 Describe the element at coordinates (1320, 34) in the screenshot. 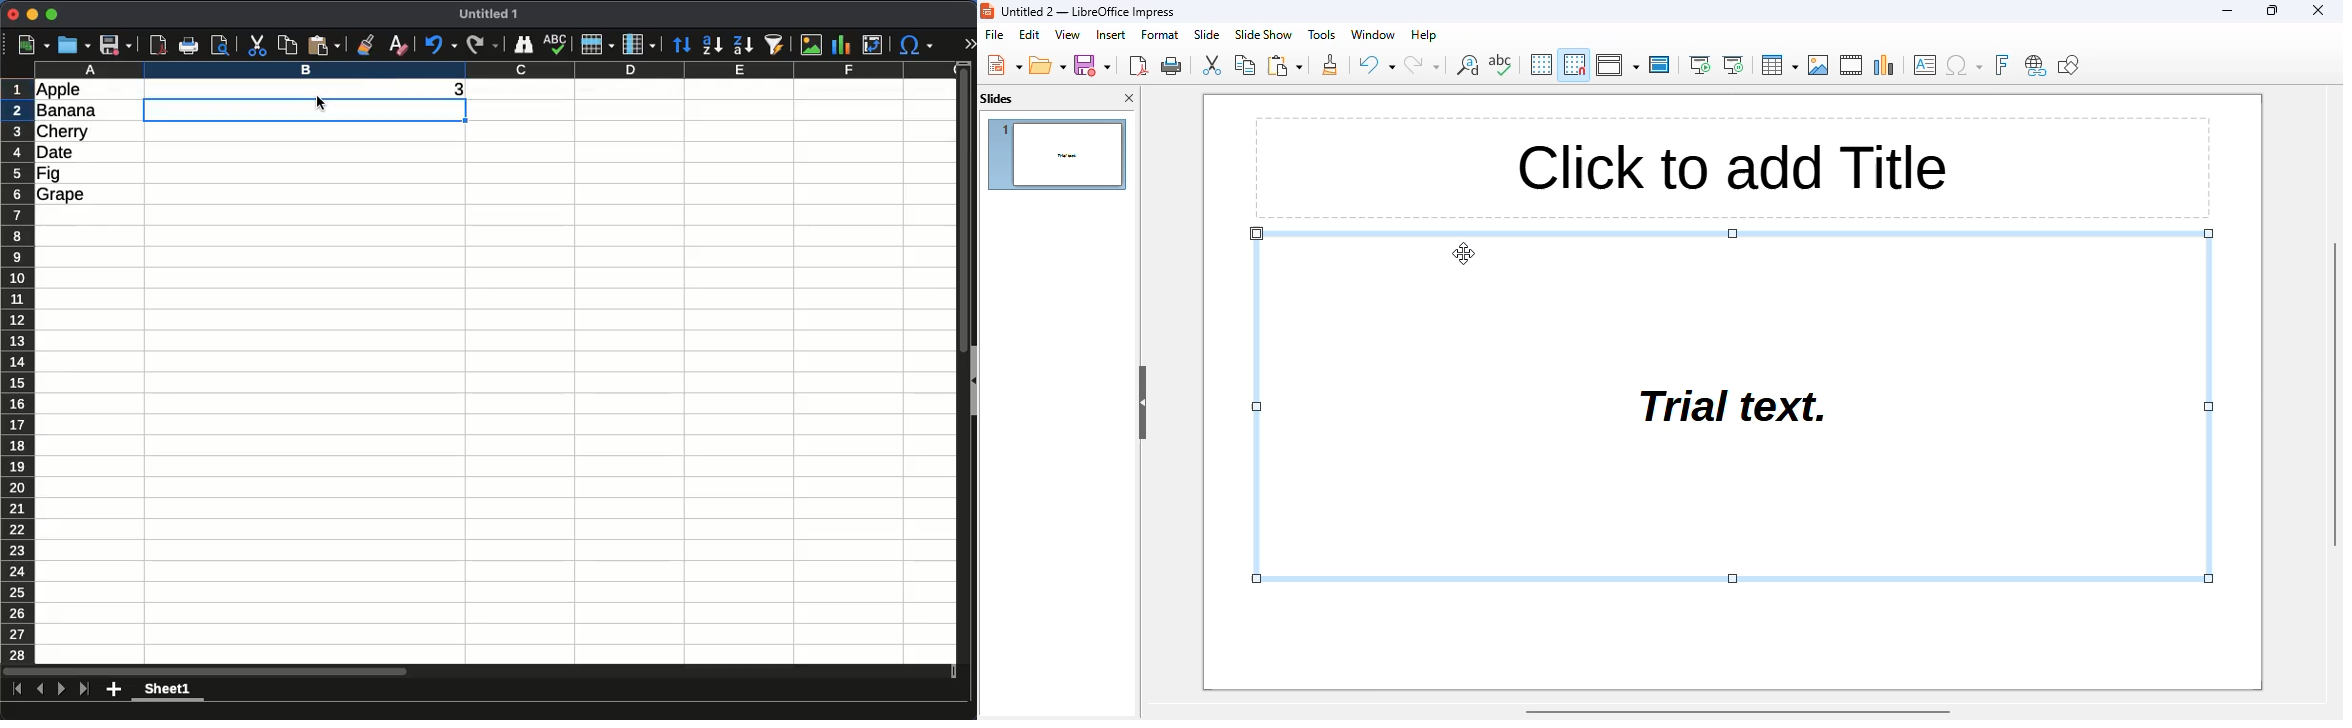

I see `tools` at that location.